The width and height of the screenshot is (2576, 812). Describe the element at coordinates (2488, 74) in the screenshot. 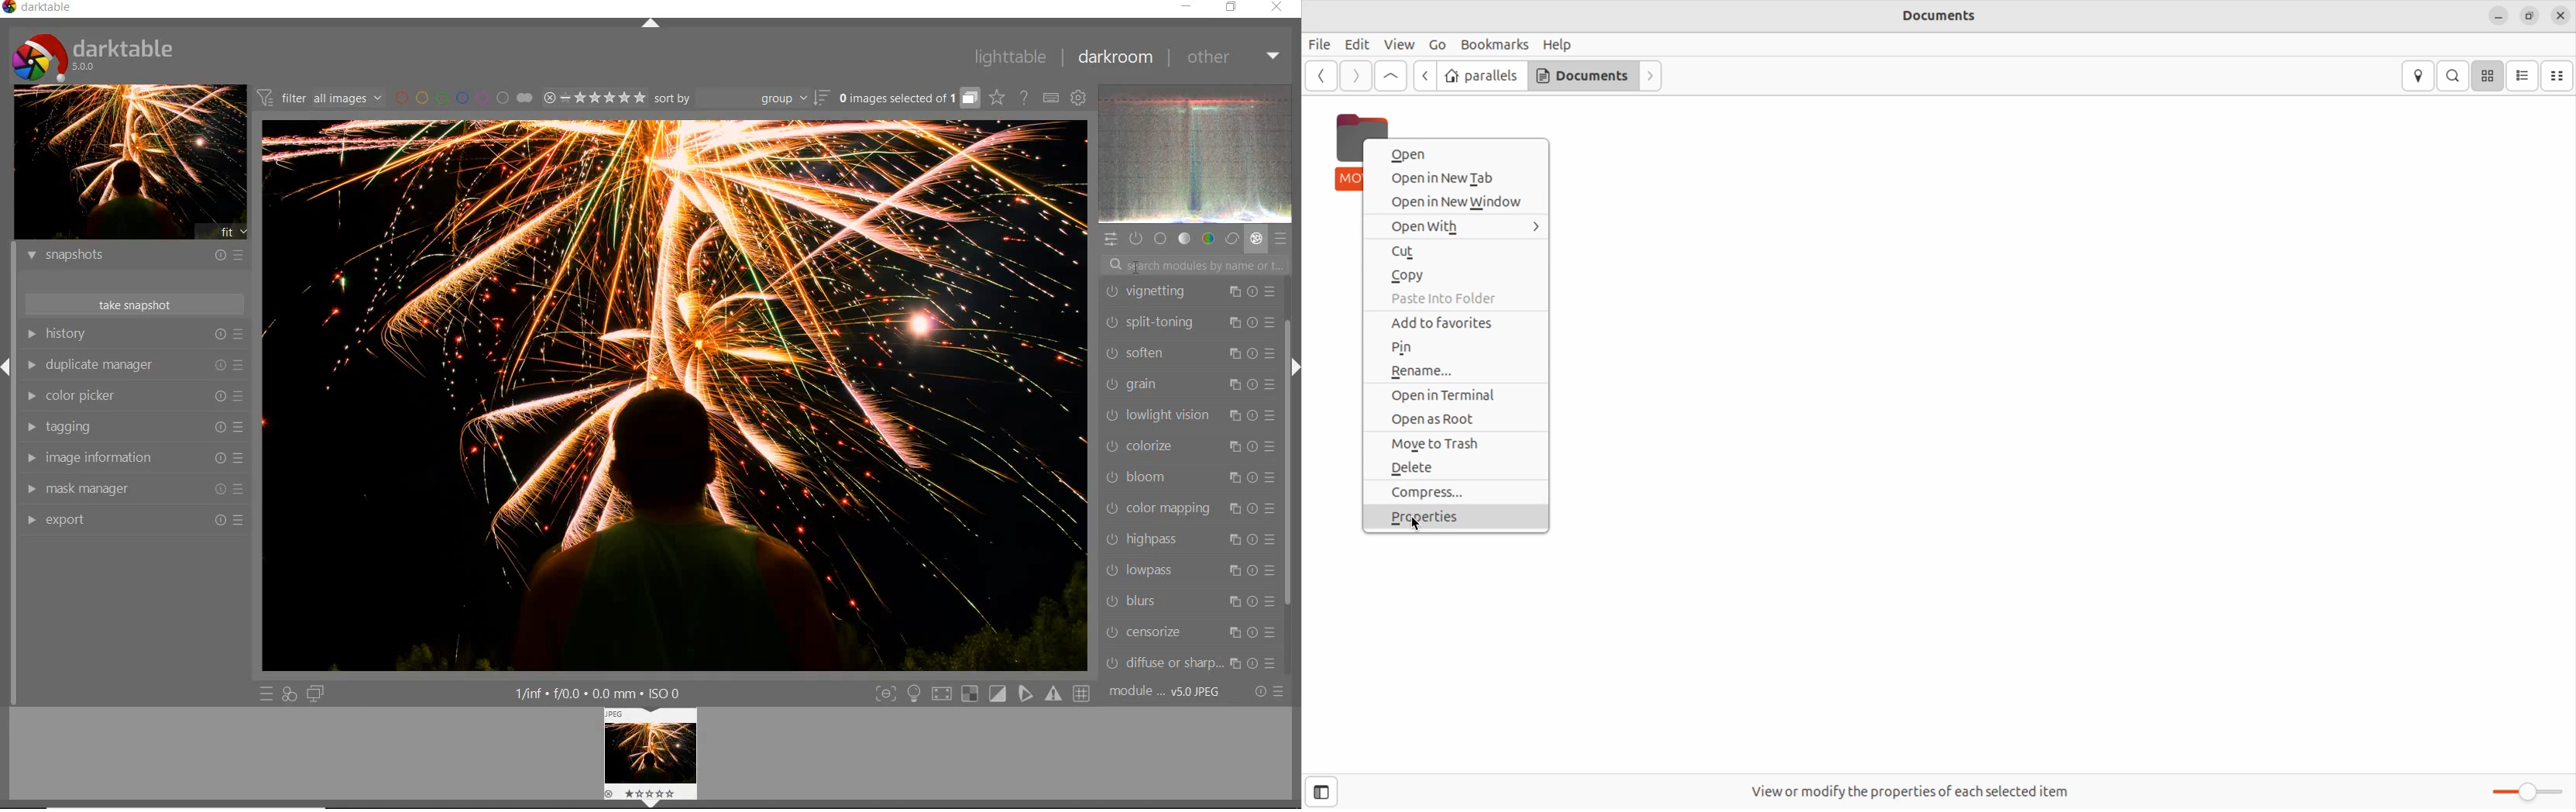

I see `icon view` at that location.